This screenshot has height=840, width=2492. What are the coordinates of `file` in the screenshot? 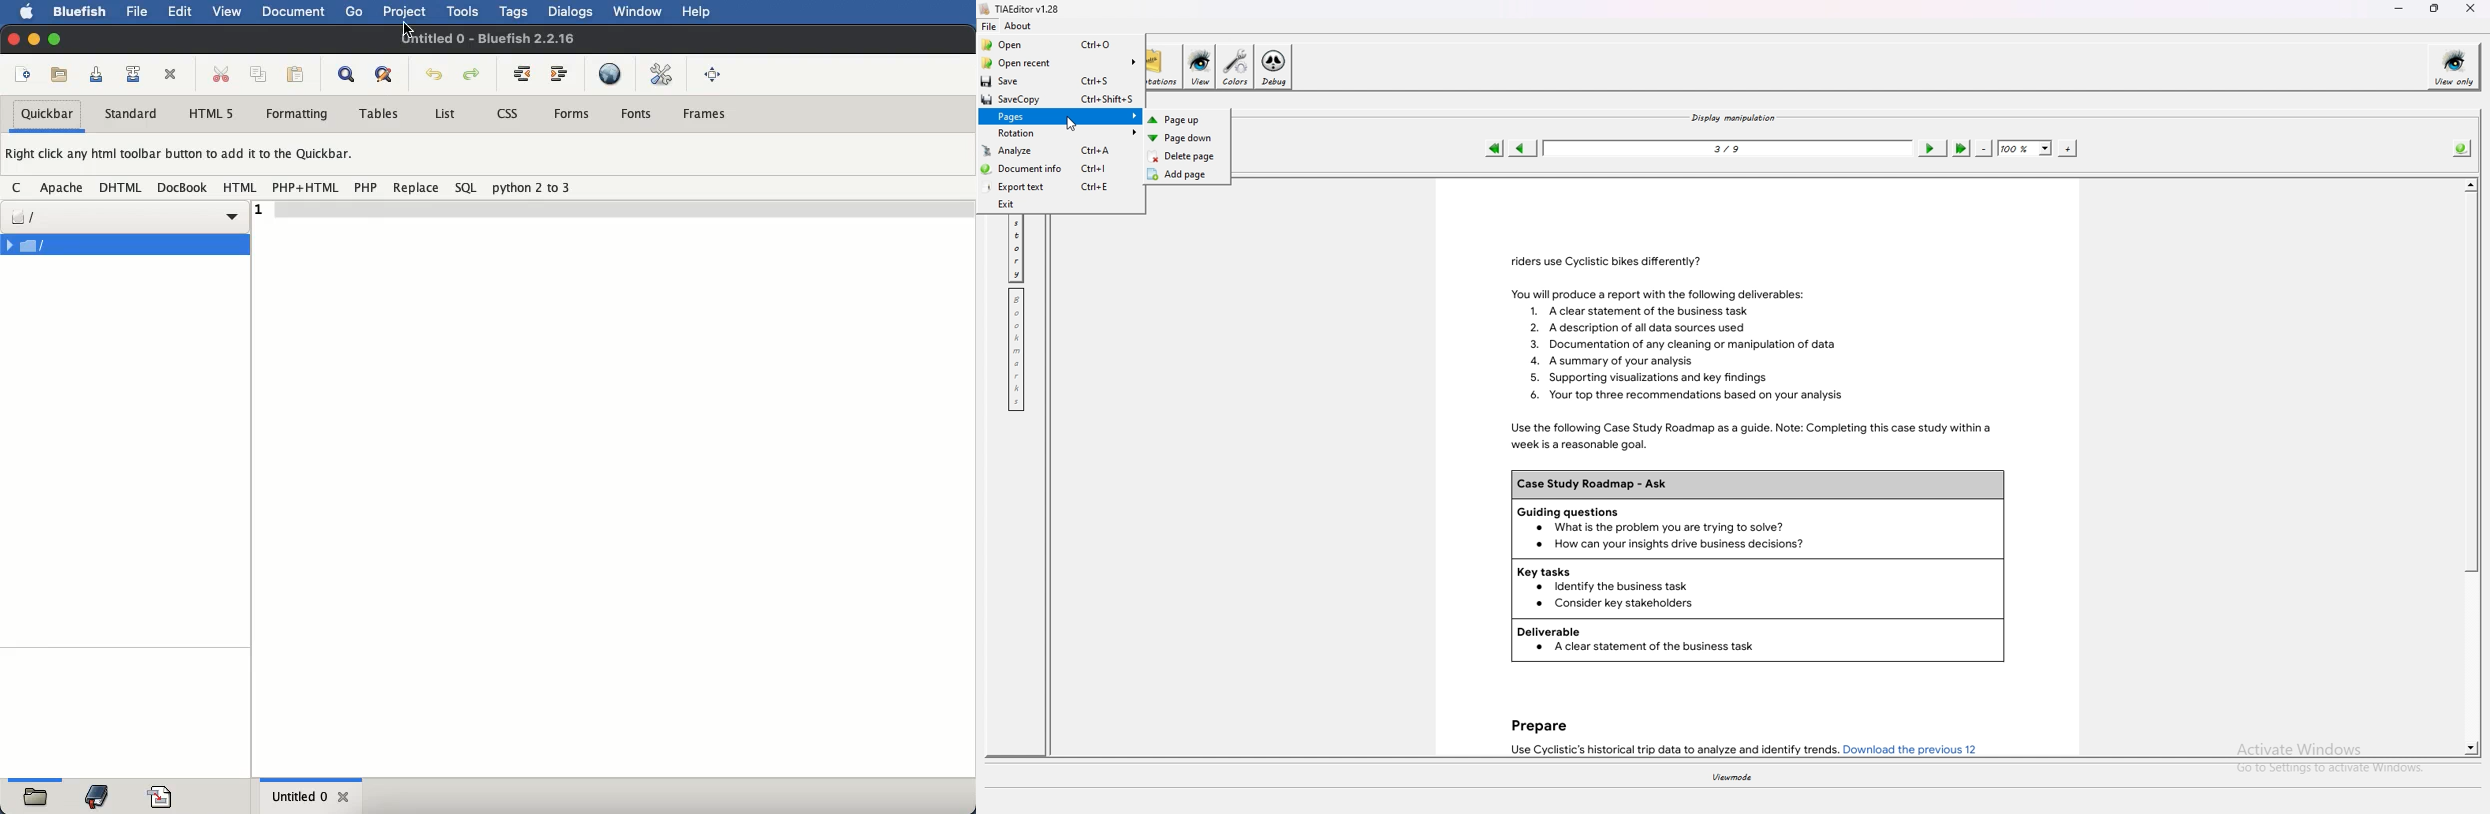 It's located at (124, 244).